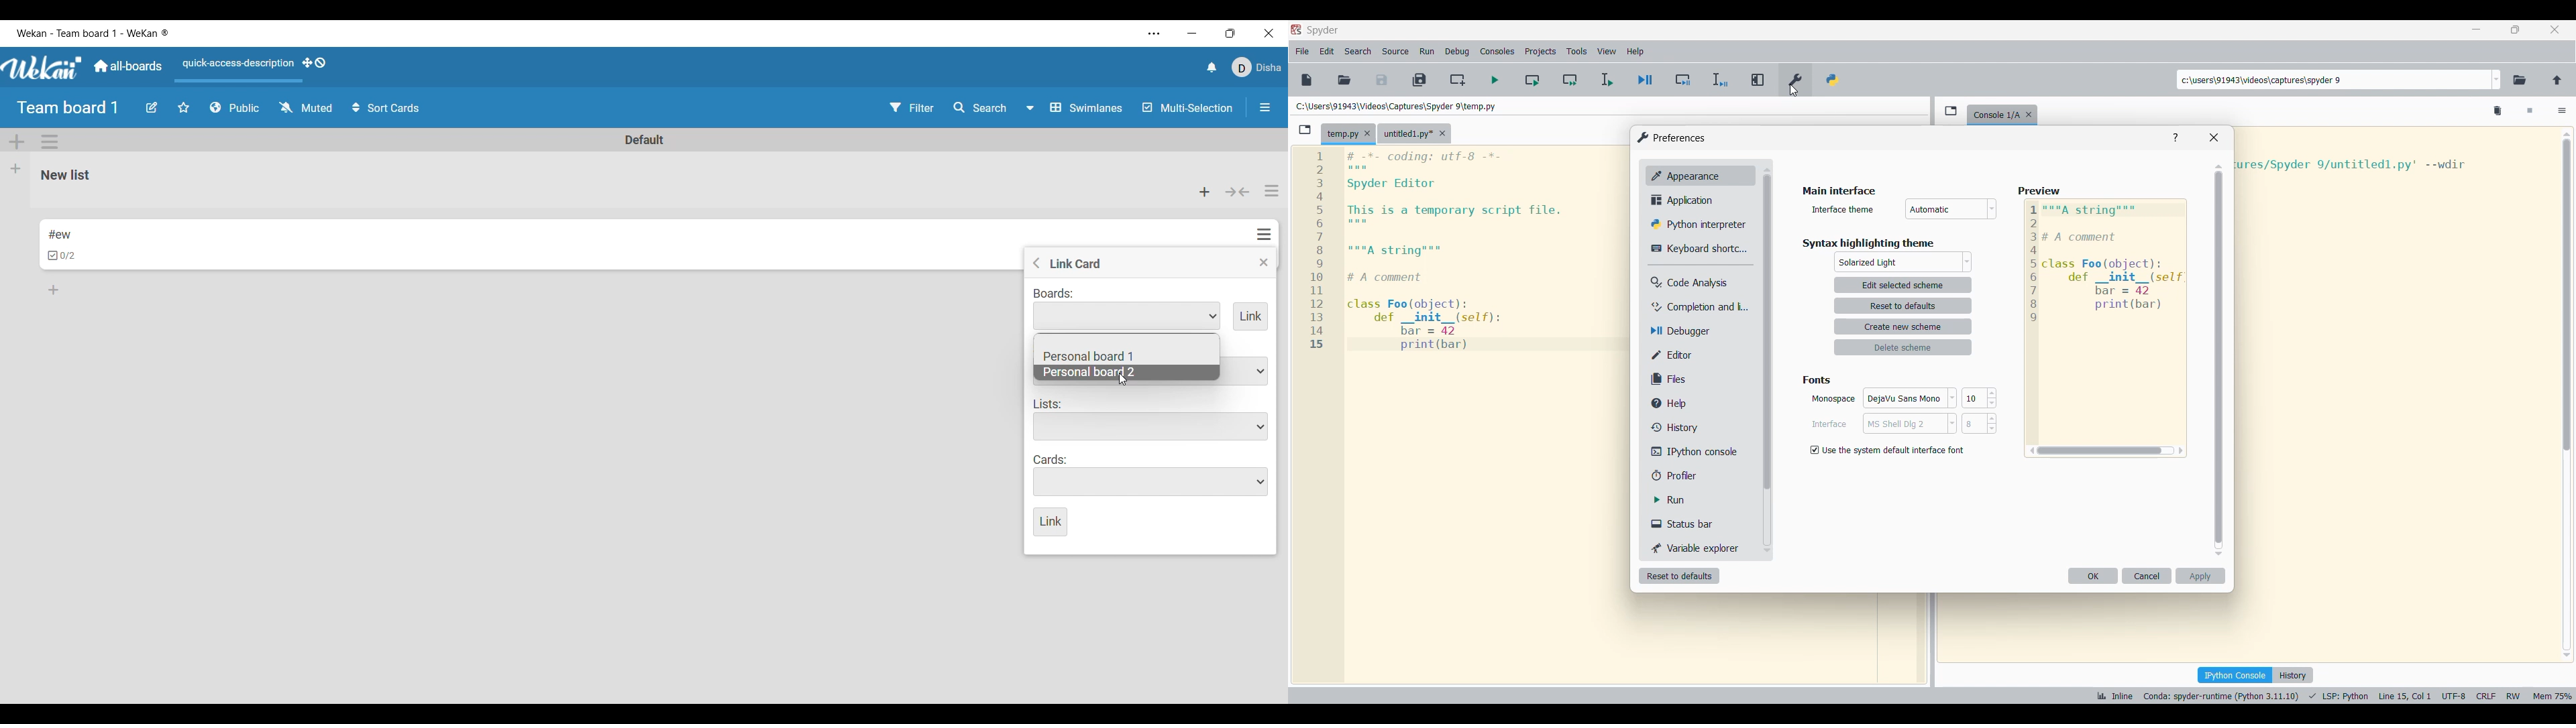  Describe the element at coordinates (1758, 80) in the screenshot. I see `Maximize current pane` at that location.